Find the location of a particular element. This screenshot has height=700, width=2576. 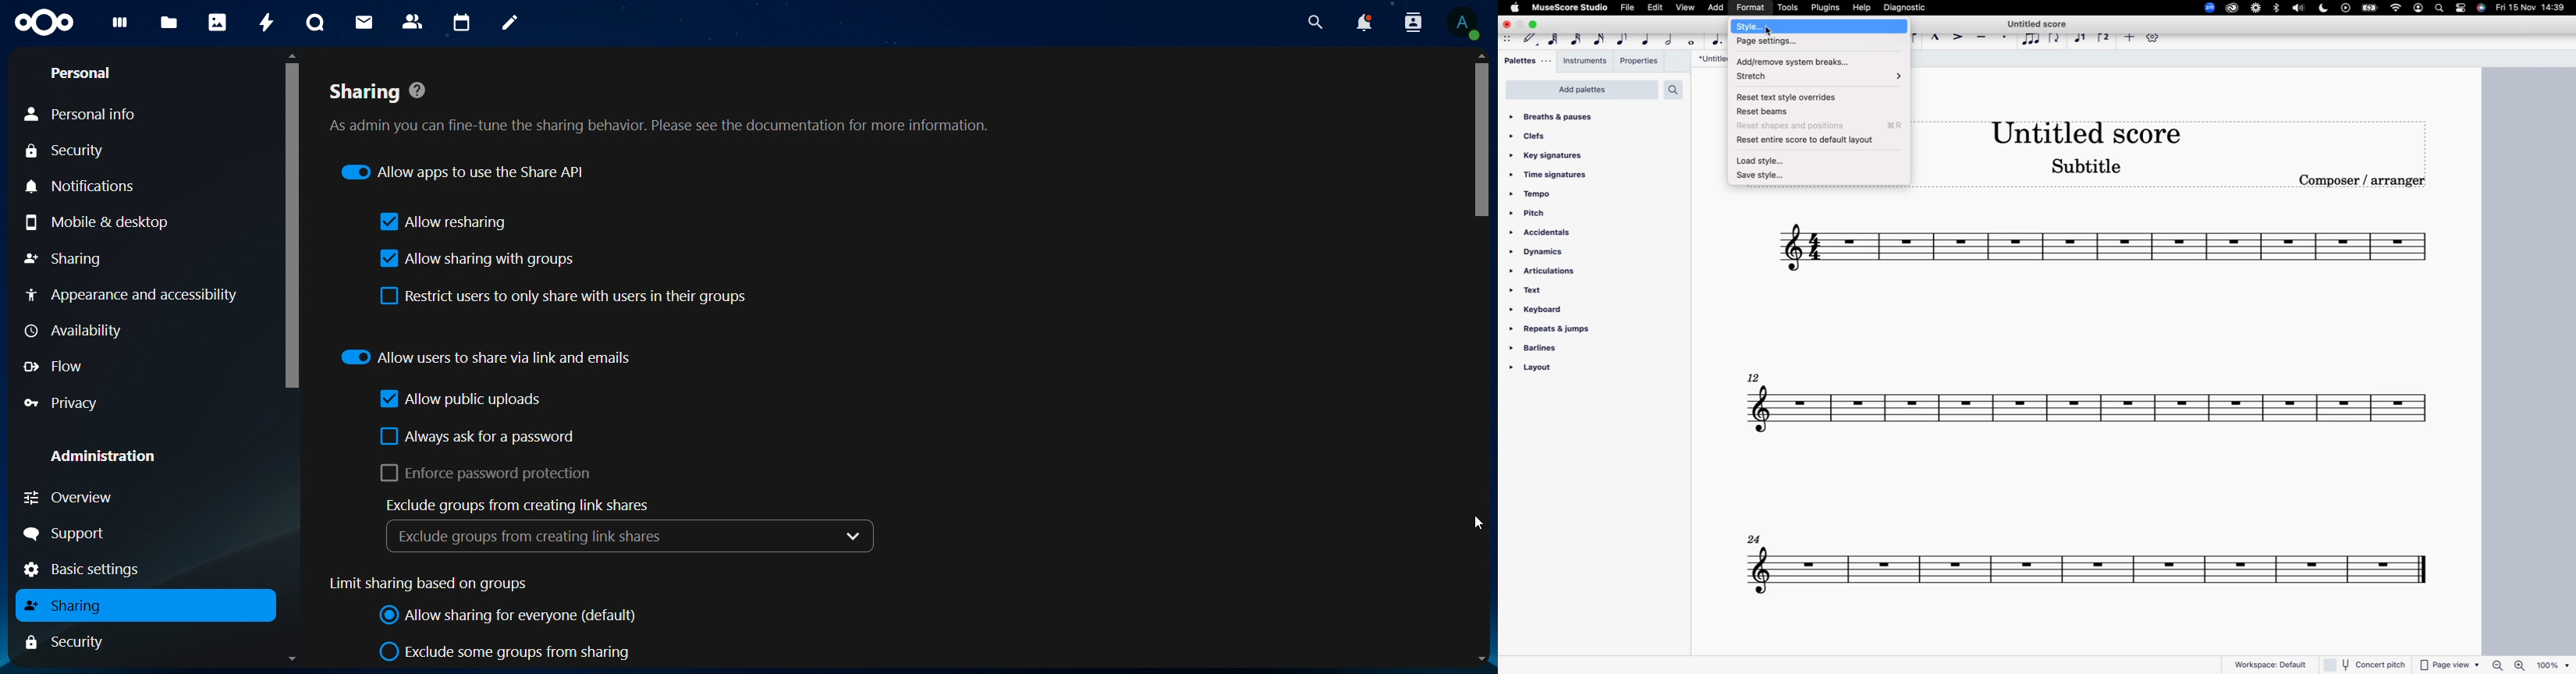

allow sharing with groups is located at coordinates (474, 260).